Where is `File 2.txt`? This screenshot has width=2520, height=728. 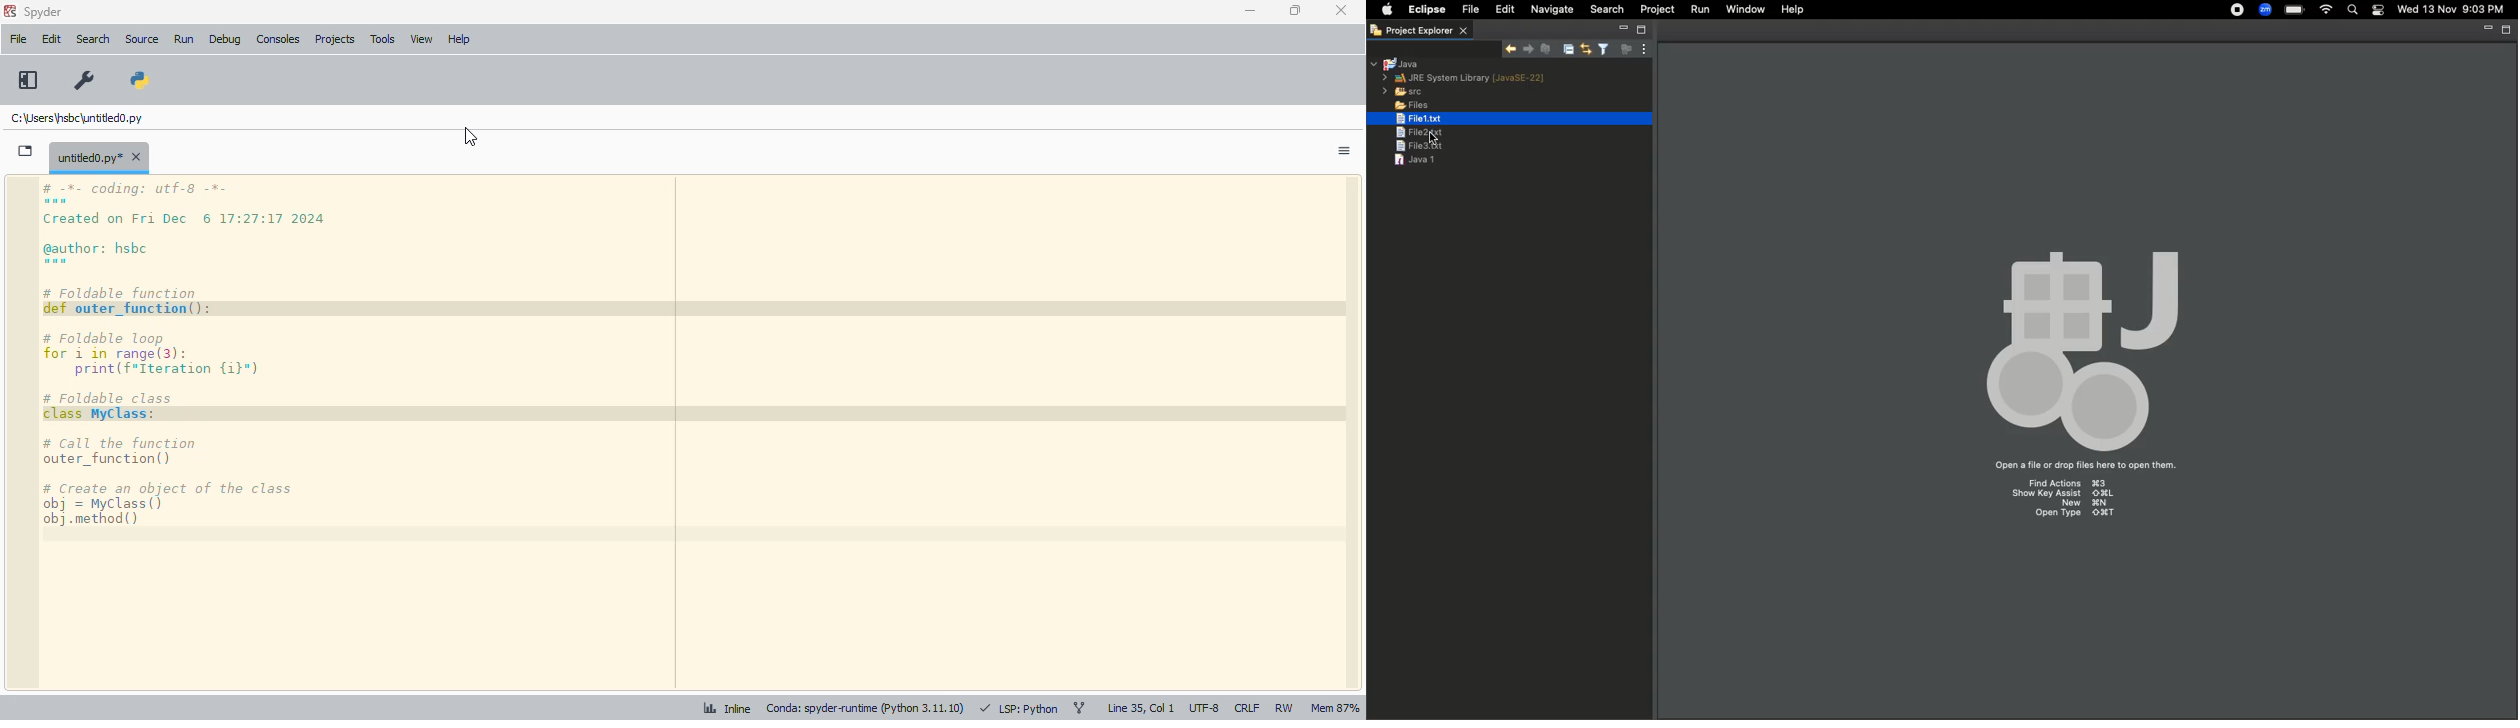 File 2.txt is located at coordinates (1402, 132).